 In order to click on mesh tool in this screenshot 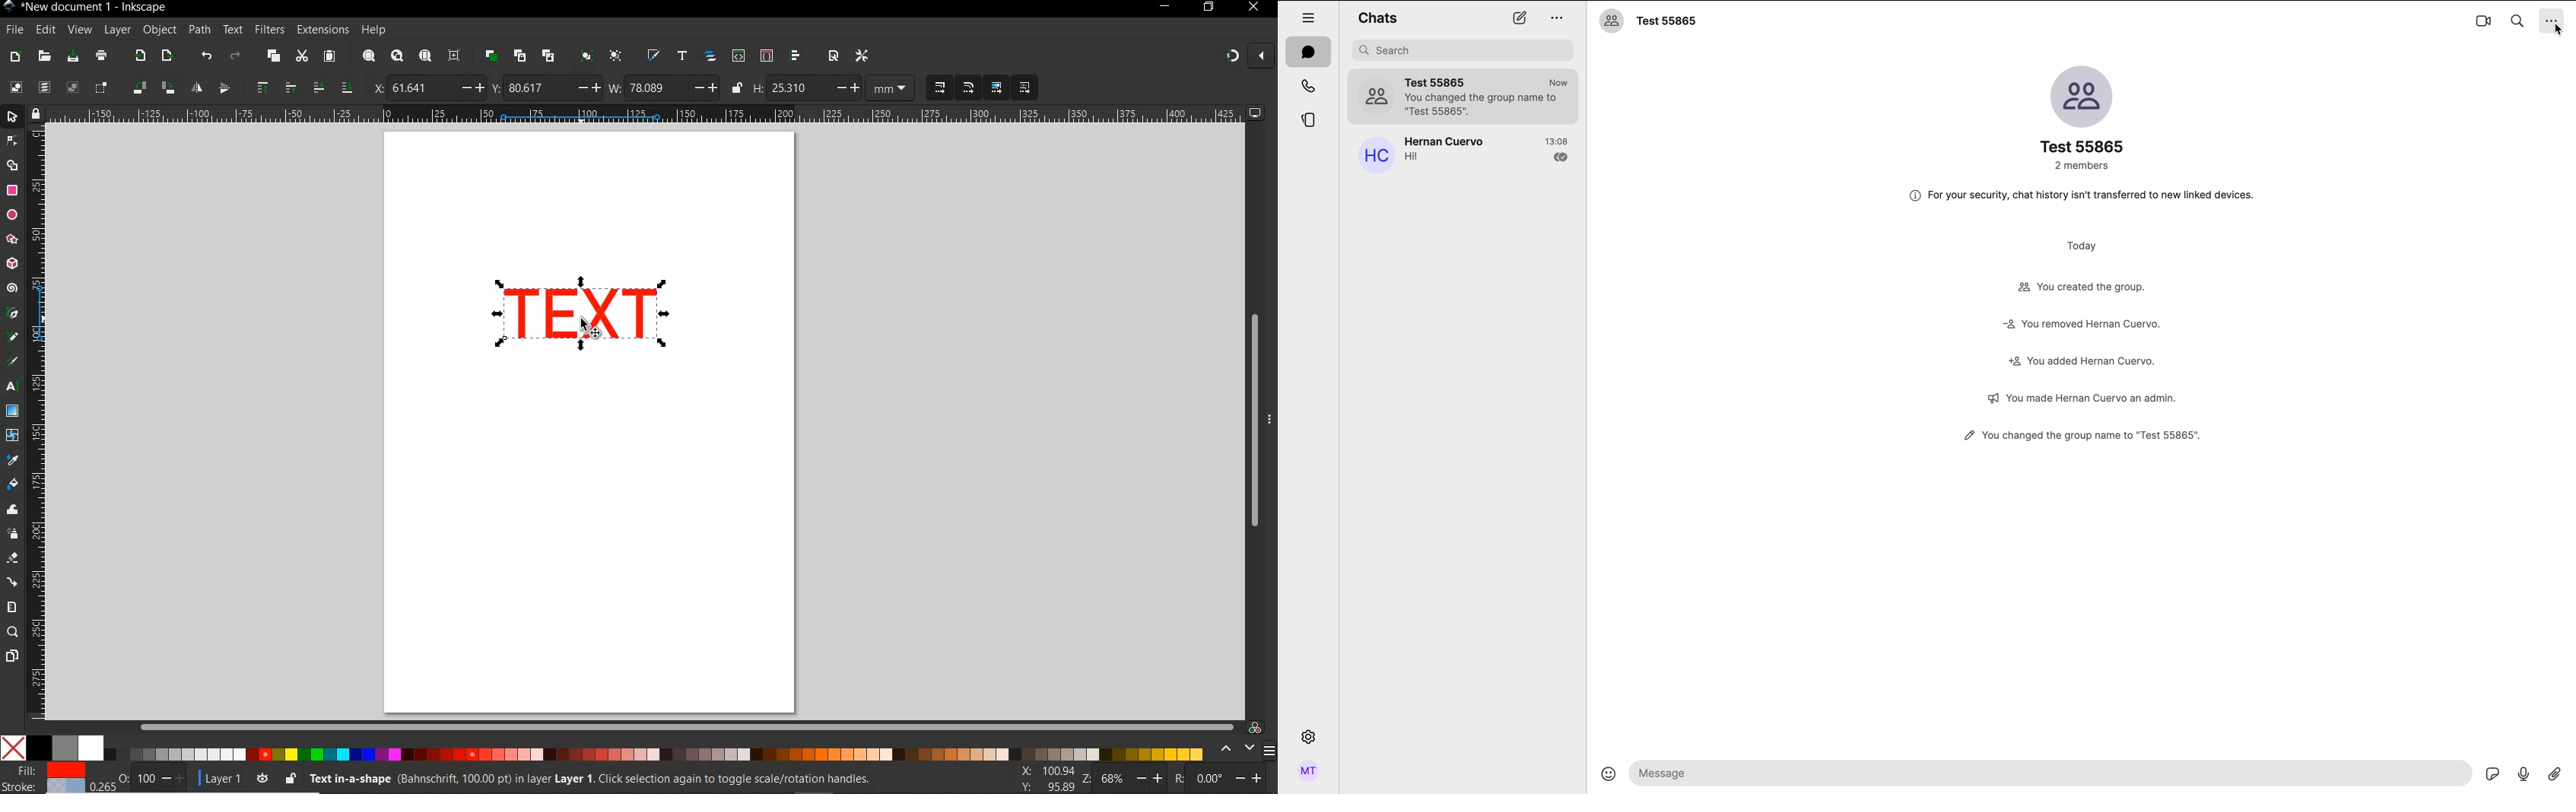, I will do `click(13, 437)`.